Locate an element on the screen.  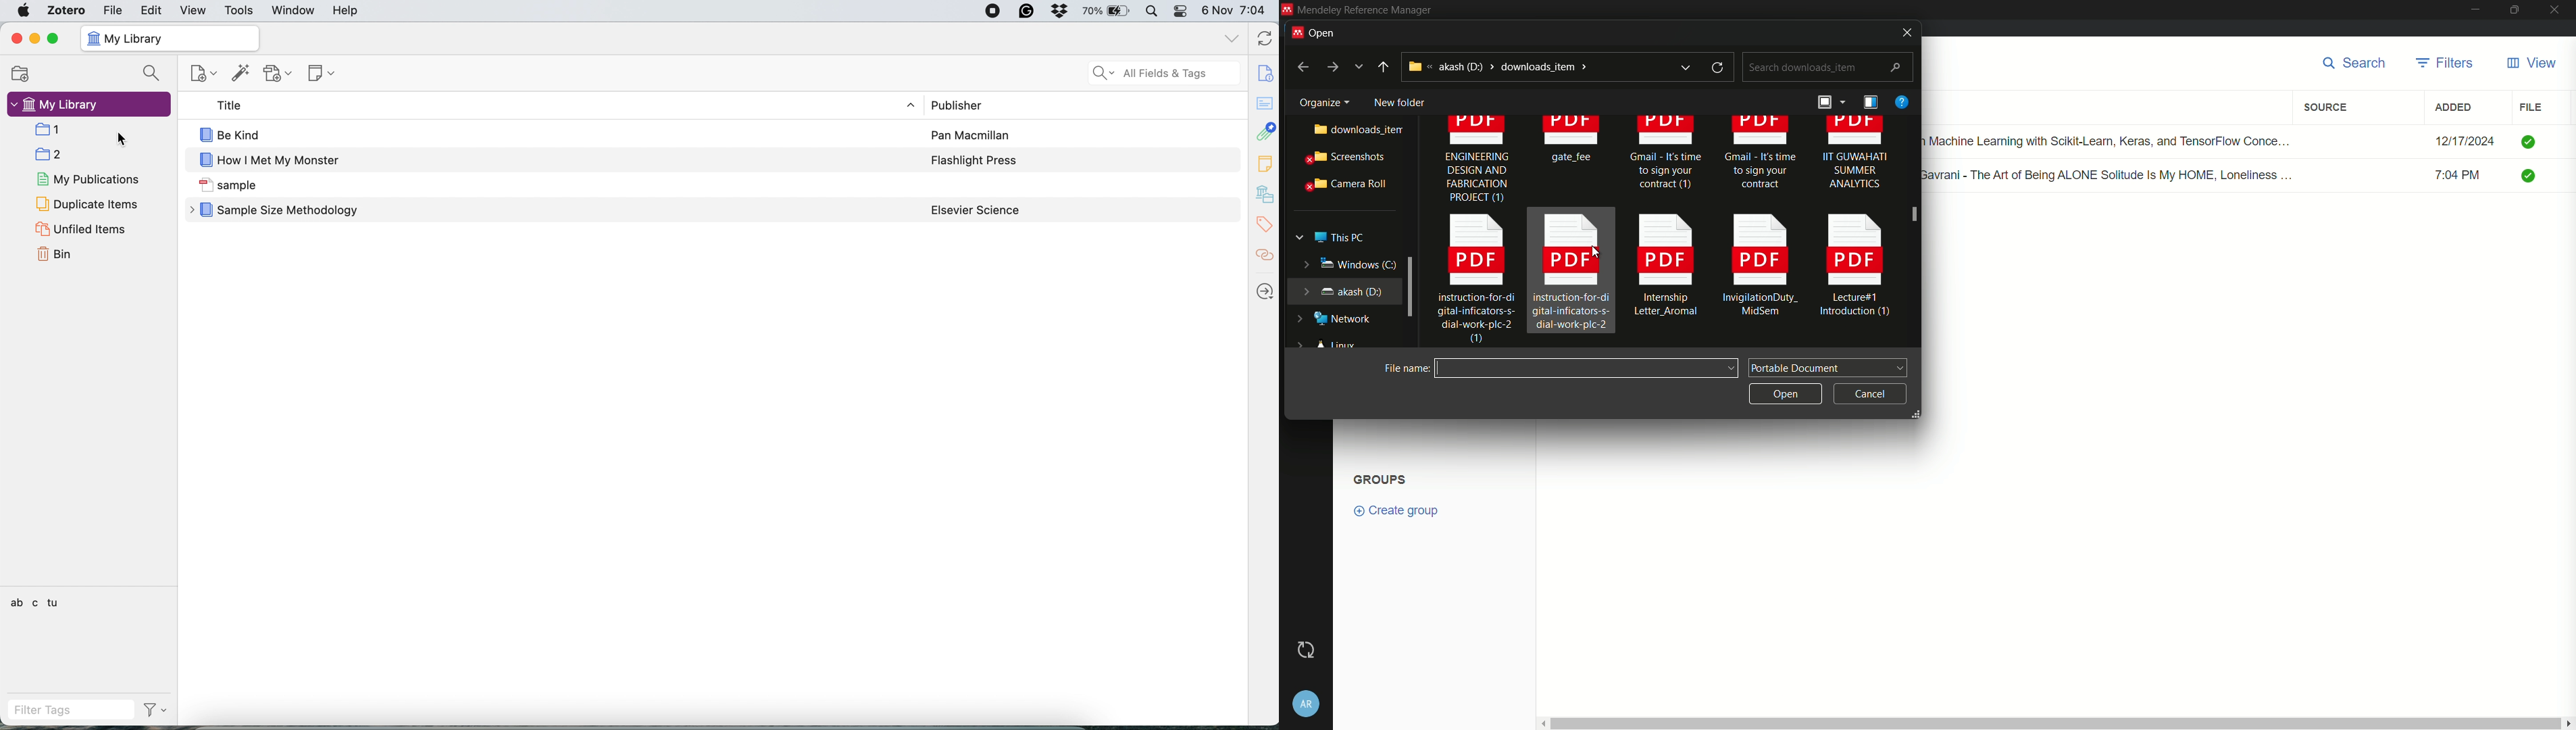
collapse all tabs is located at coordinates (1233, 37).